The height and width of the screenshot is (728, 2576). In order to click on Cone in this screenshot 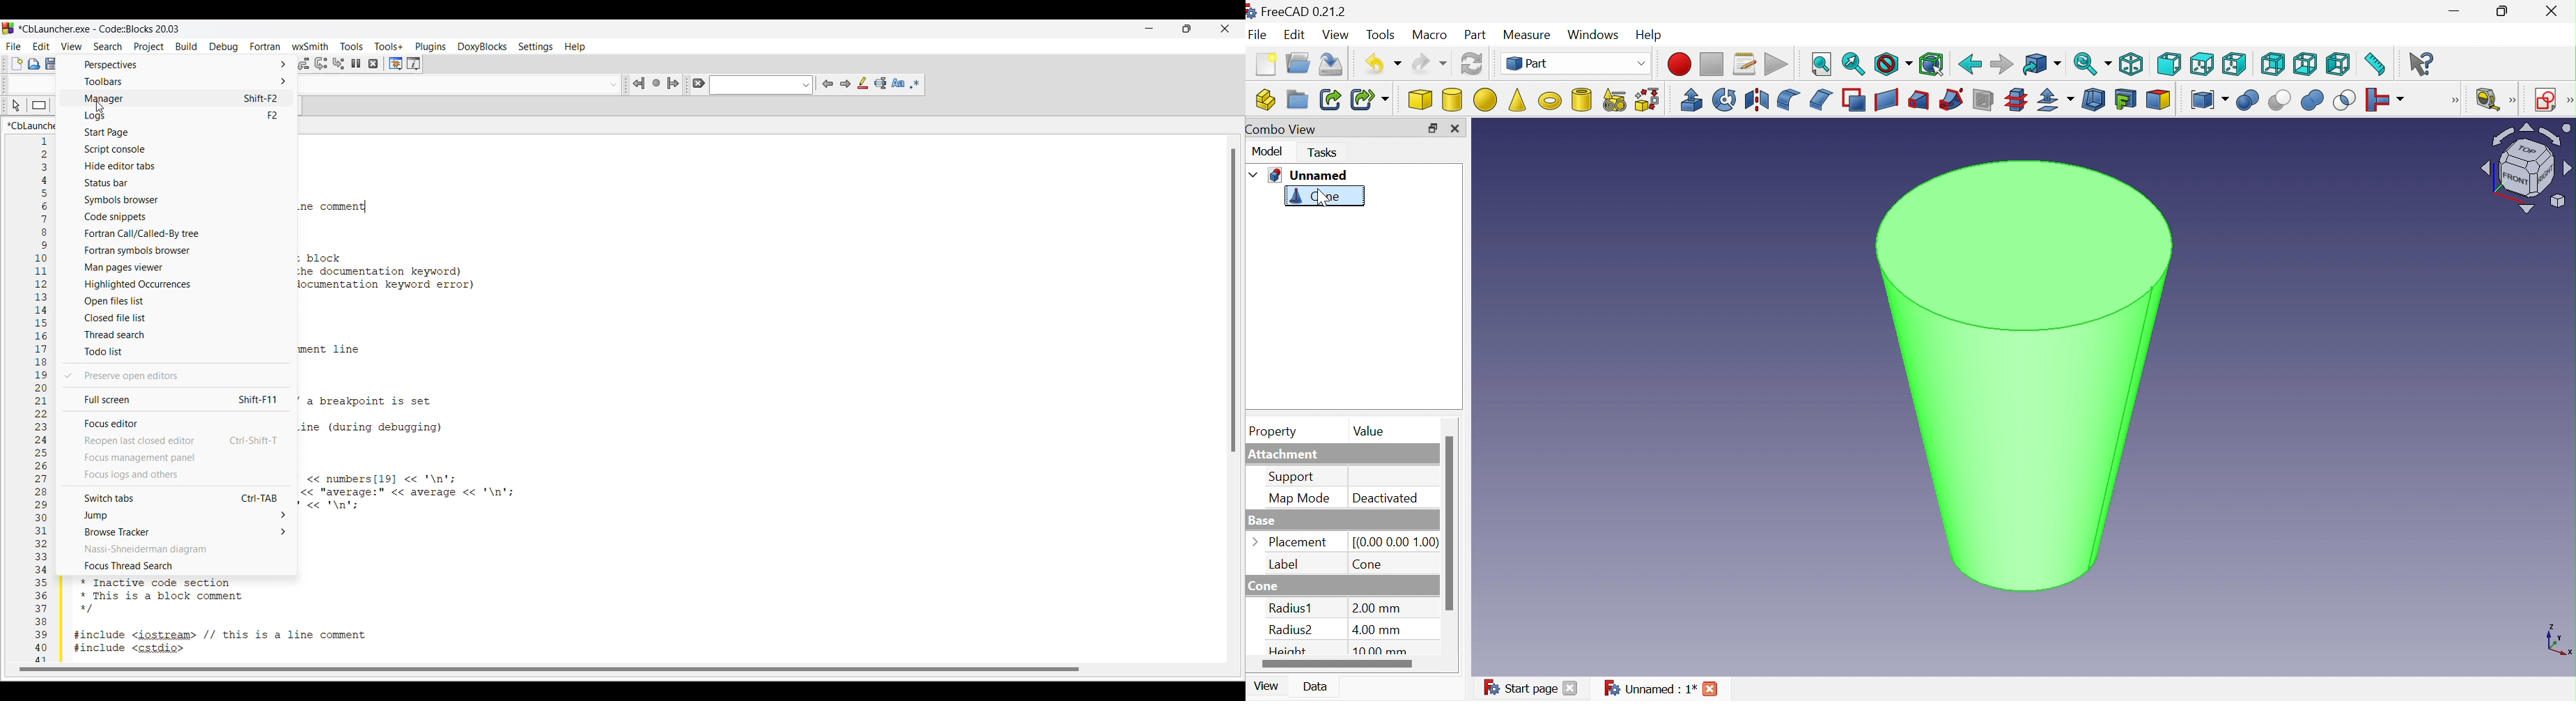, I will do `click(1269, 585)`.